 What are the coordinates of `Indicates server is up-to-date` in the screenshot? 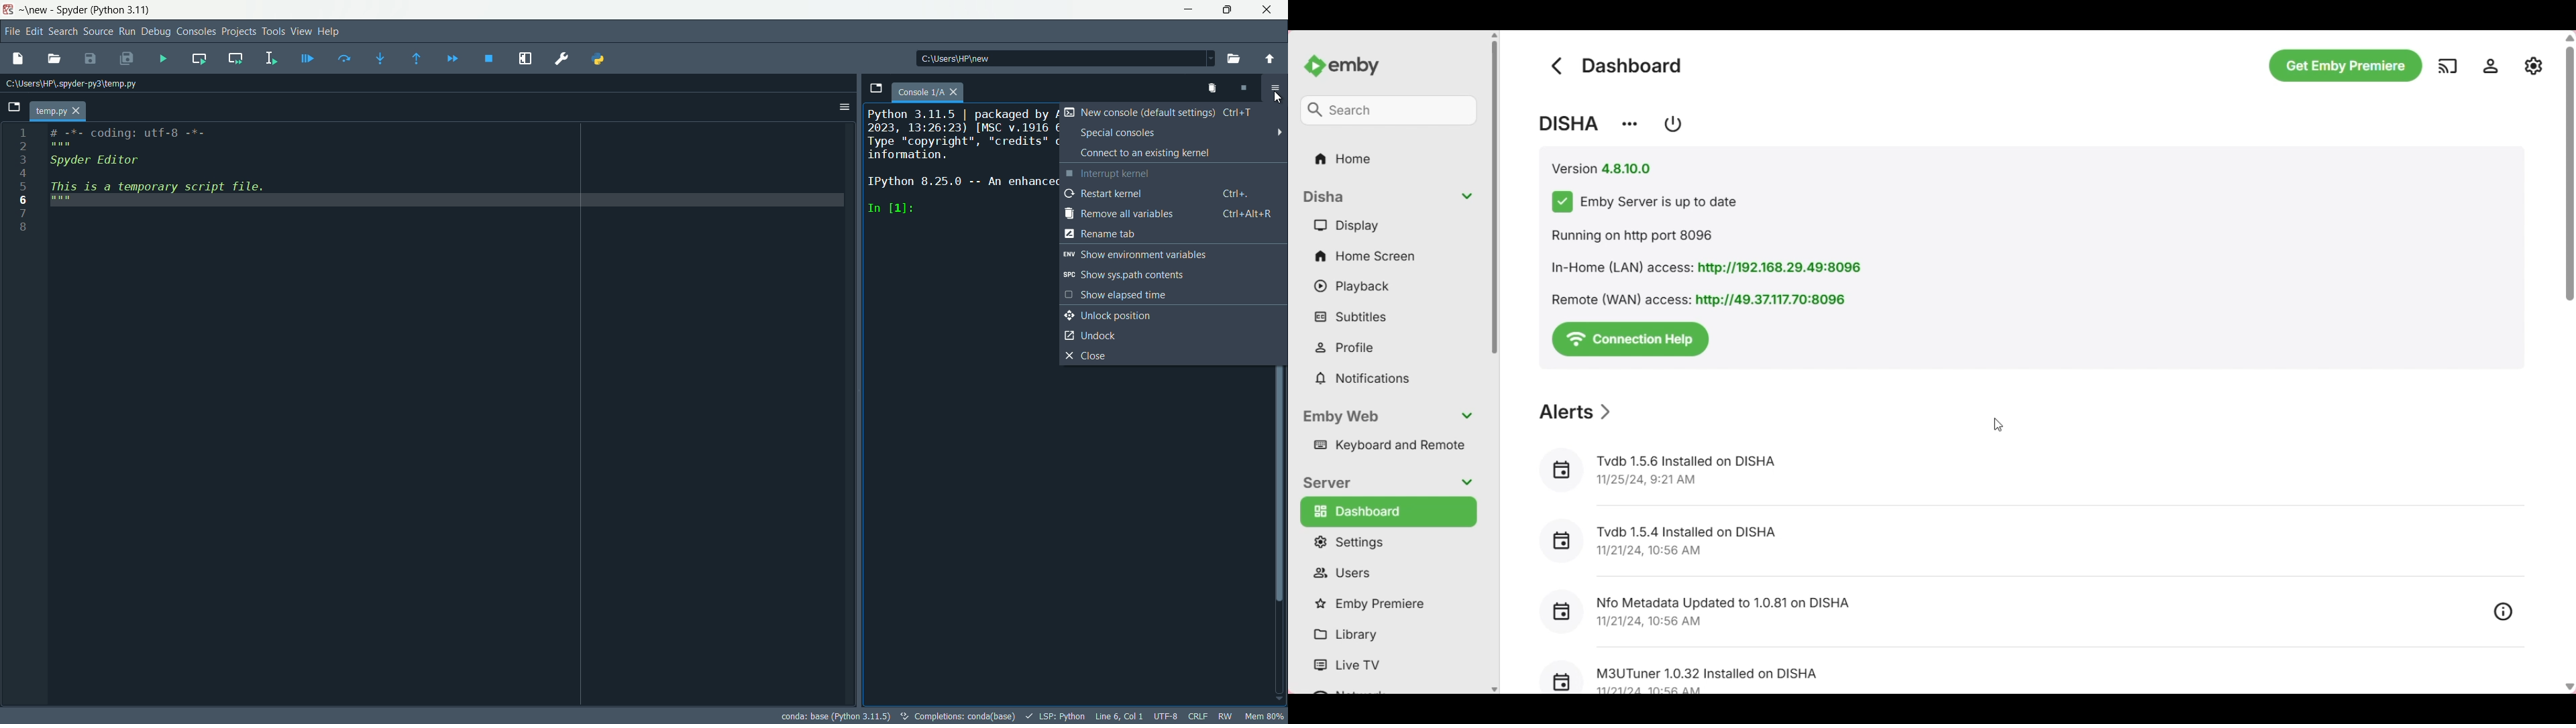 It's located at (1644, 202).